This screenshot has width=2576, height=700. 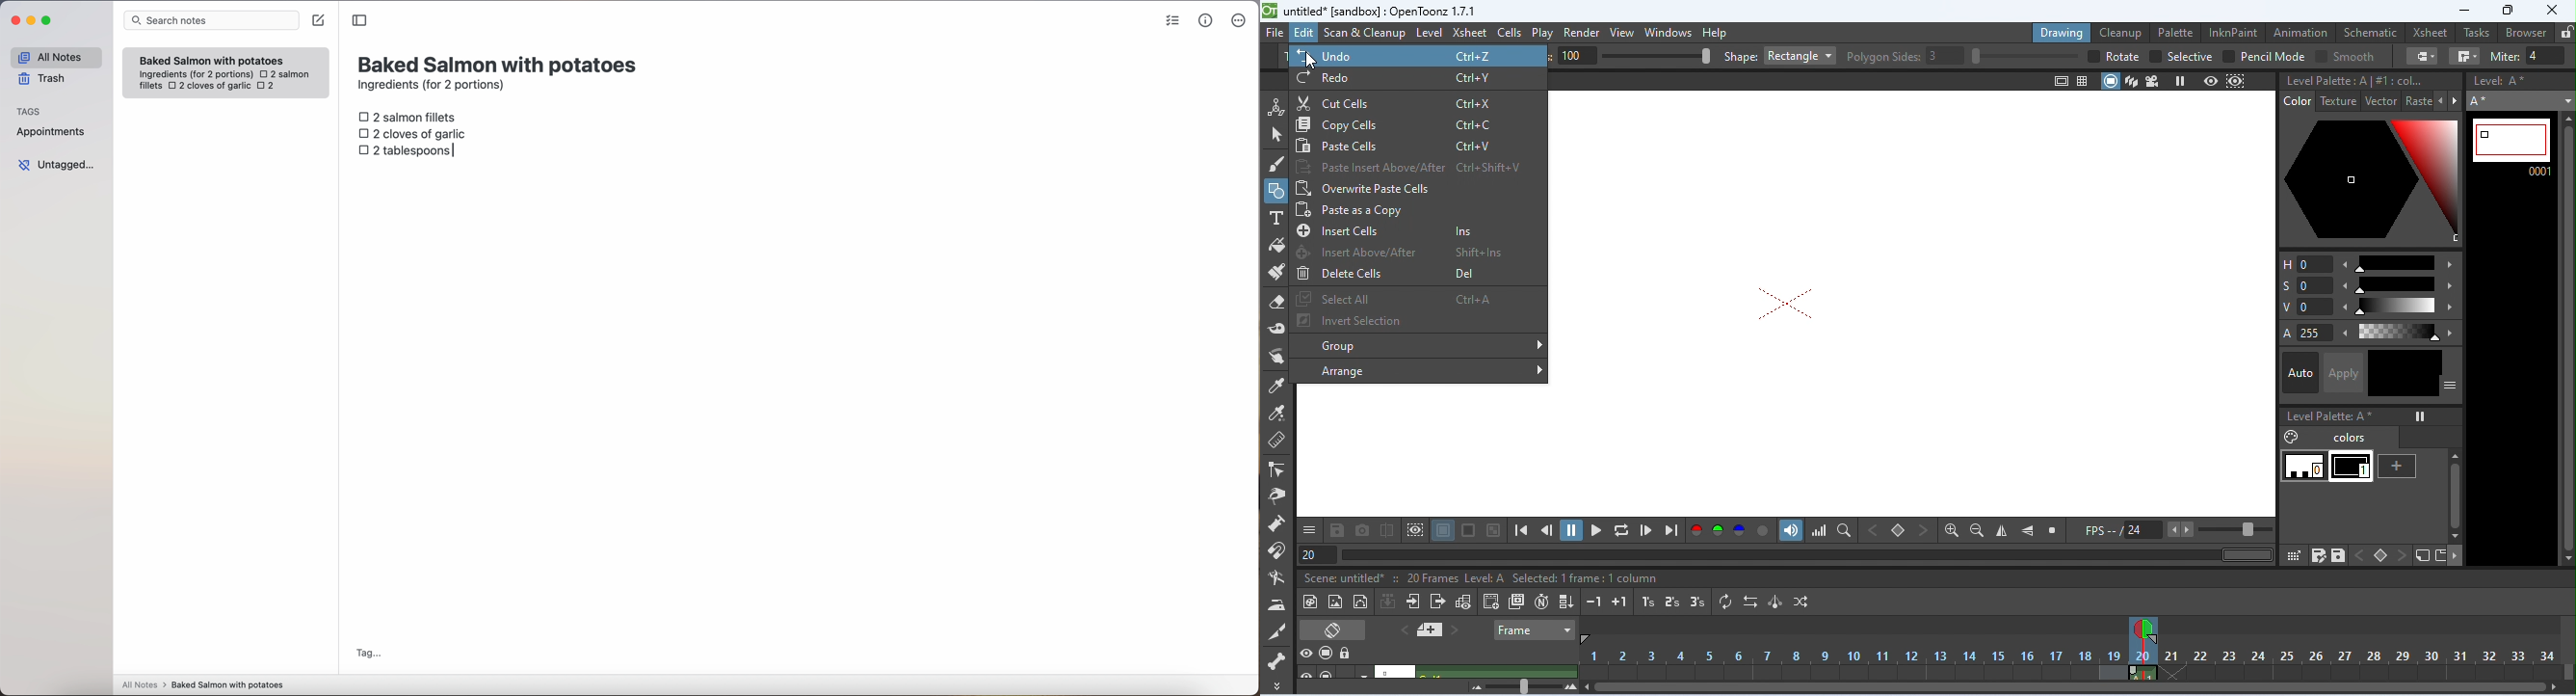 What do you see at coordinates (212, 58) in the screenshot?
I see `Baked Salmon with potatoes` at bounding box center [212, 58].